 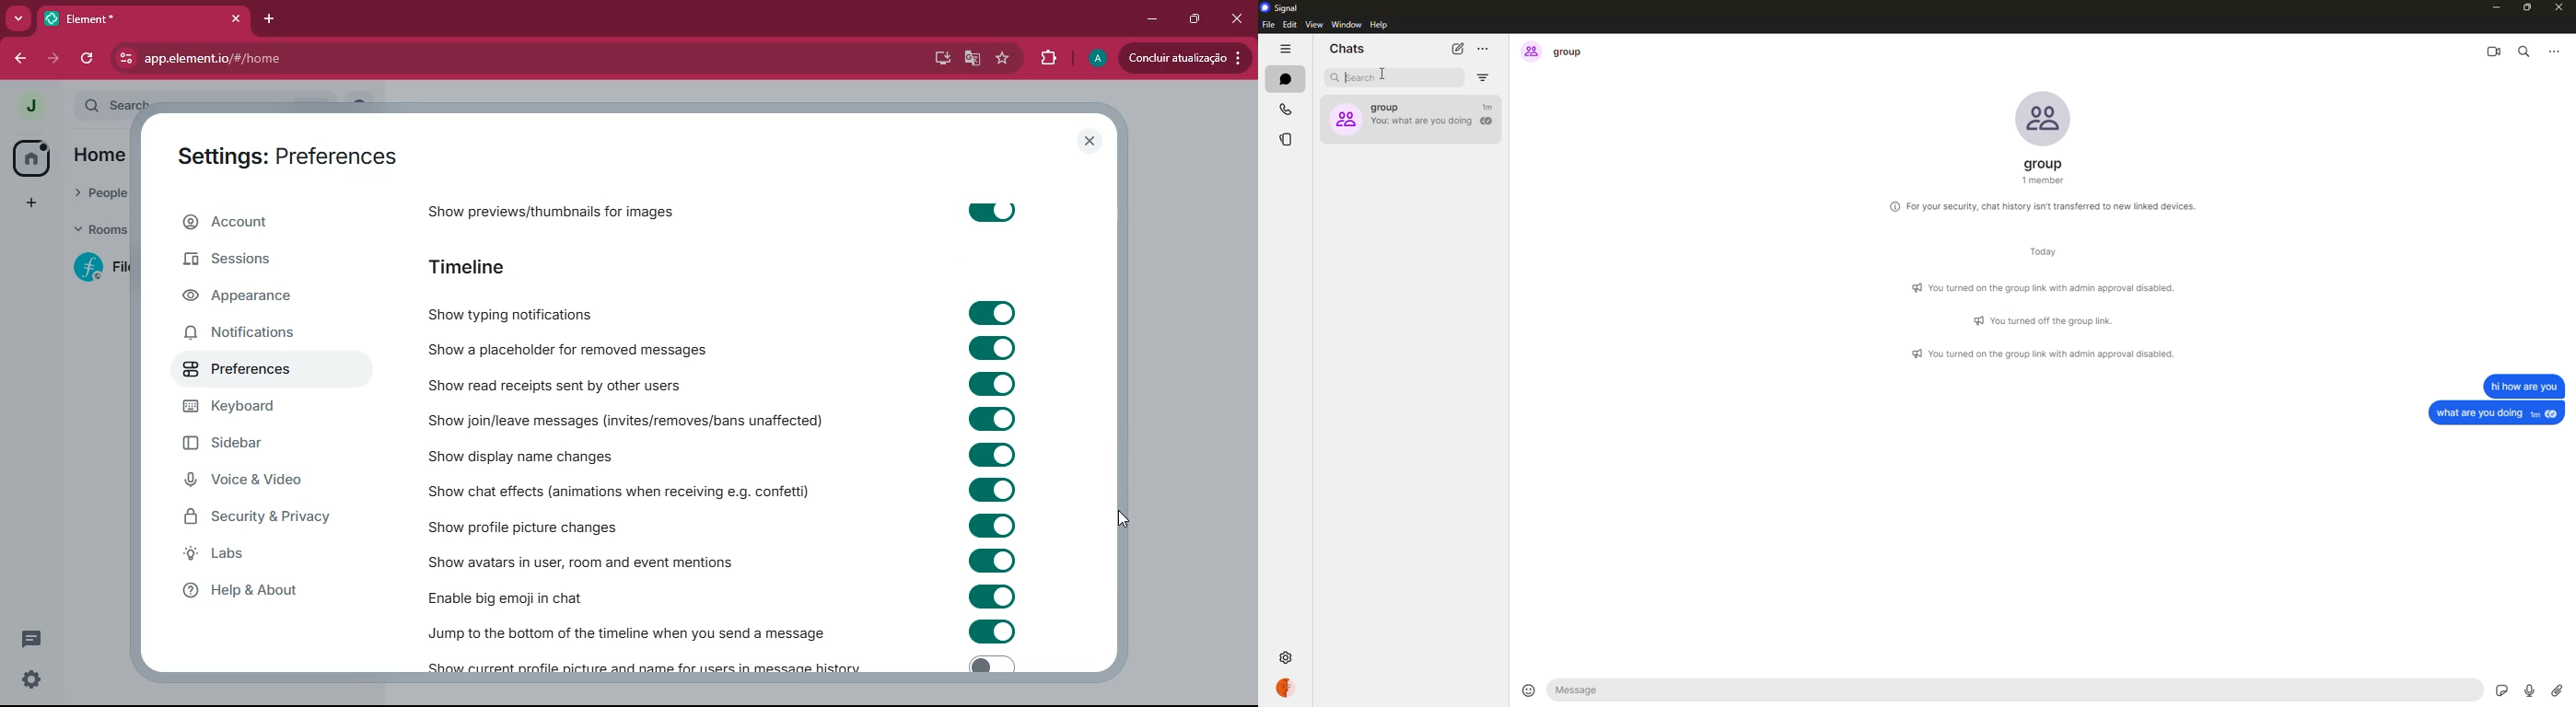 I want to click on toggle on , so click(x=992, y=595).